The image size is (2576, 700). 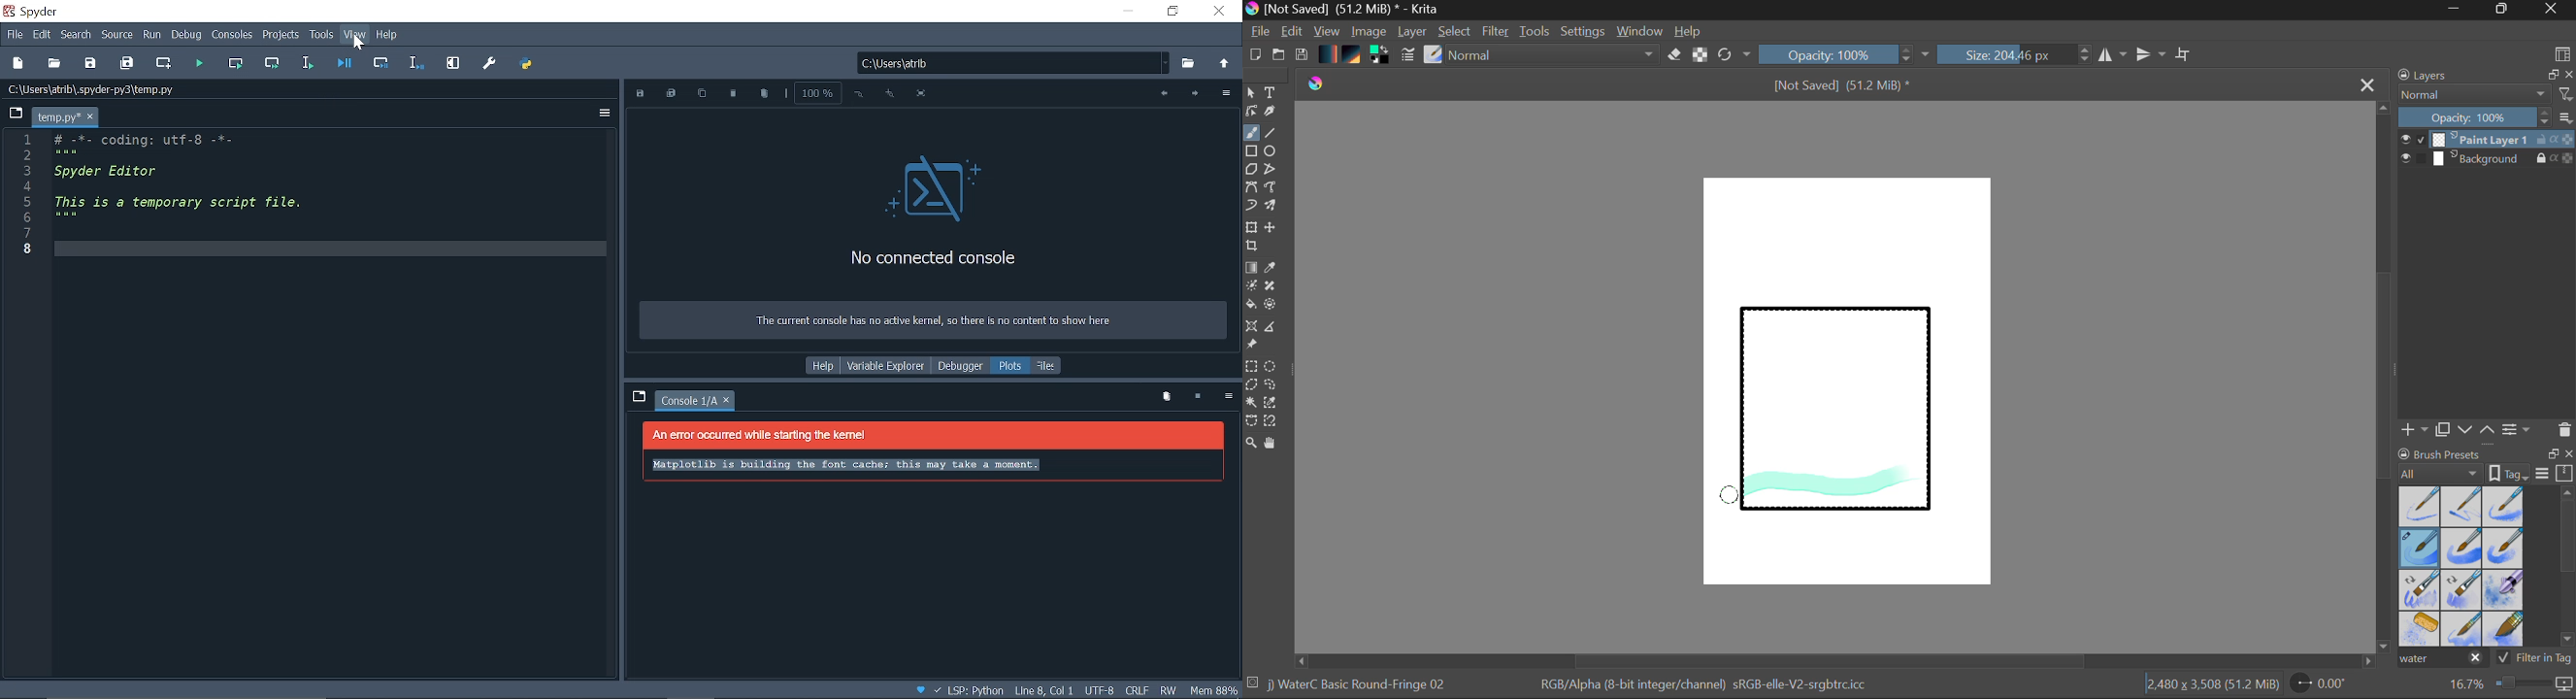 I want to click on Projects, so click(x=281, y=37).